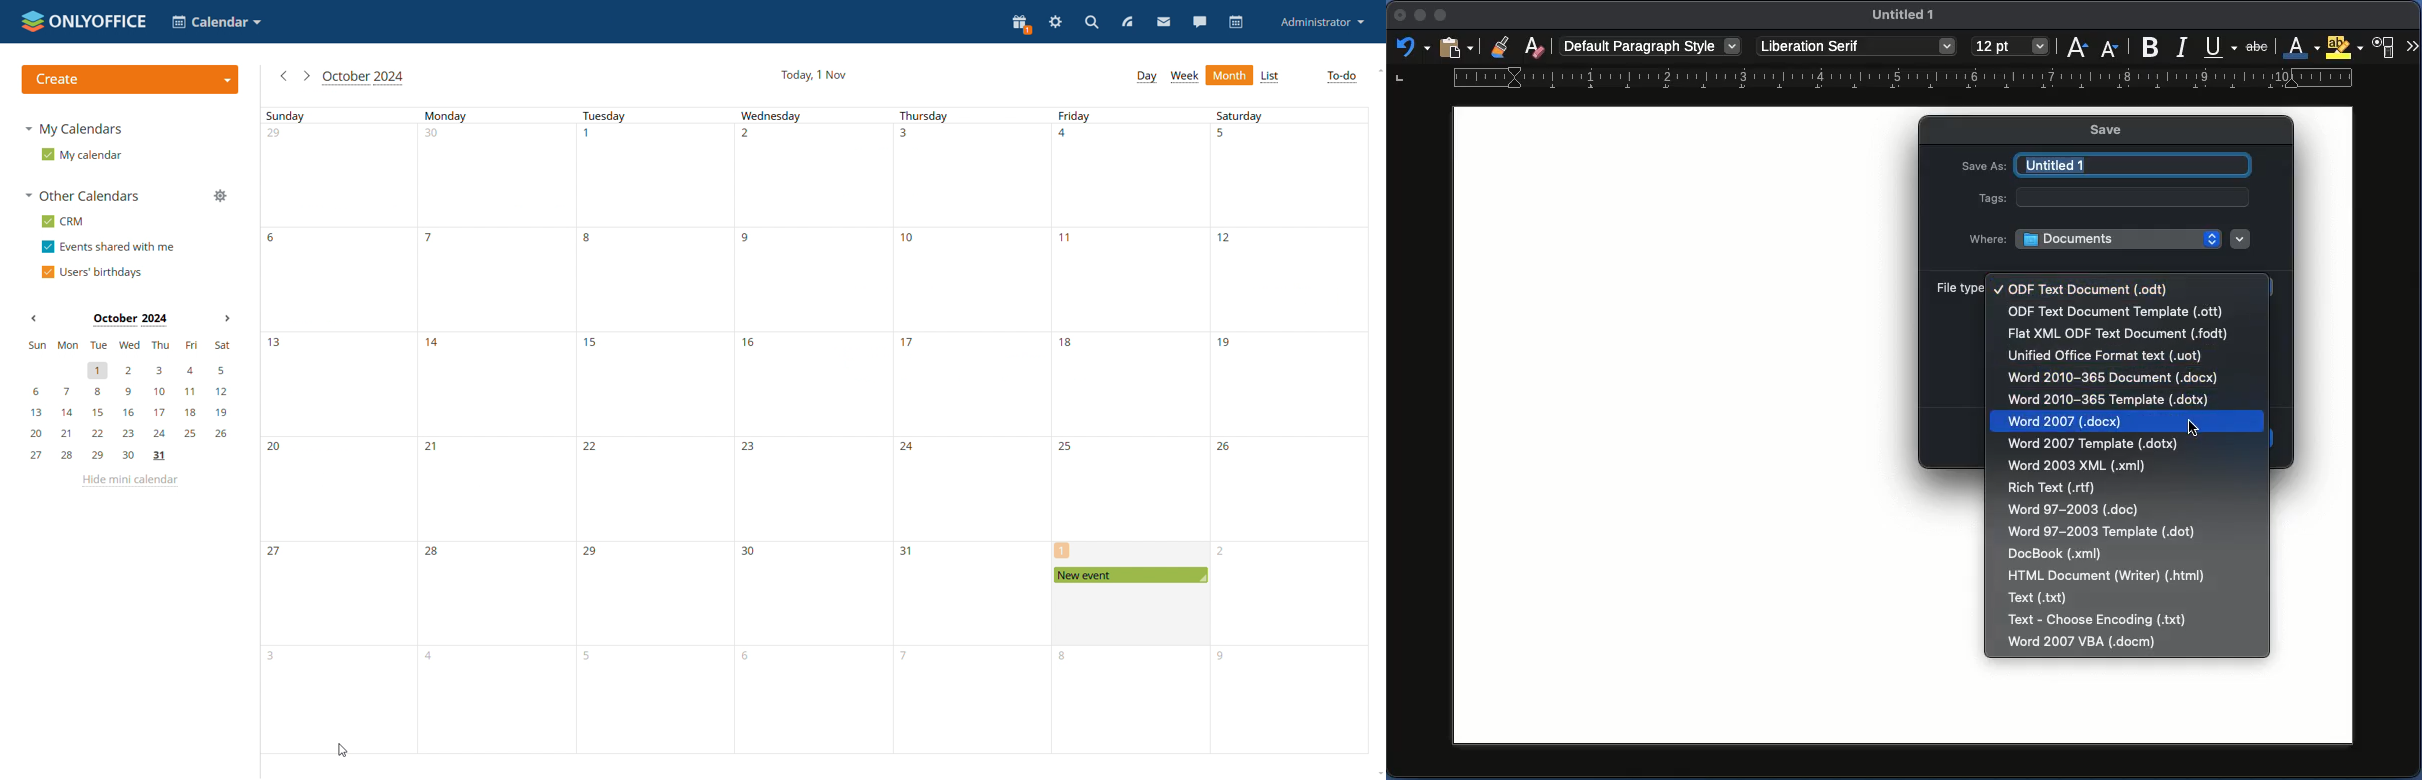 The height and width of the screenshot is (784, 2436). What do you see at coordinates (2040, 597) in the screenshot?
I see `txt` at bounding box center [2040, 597].